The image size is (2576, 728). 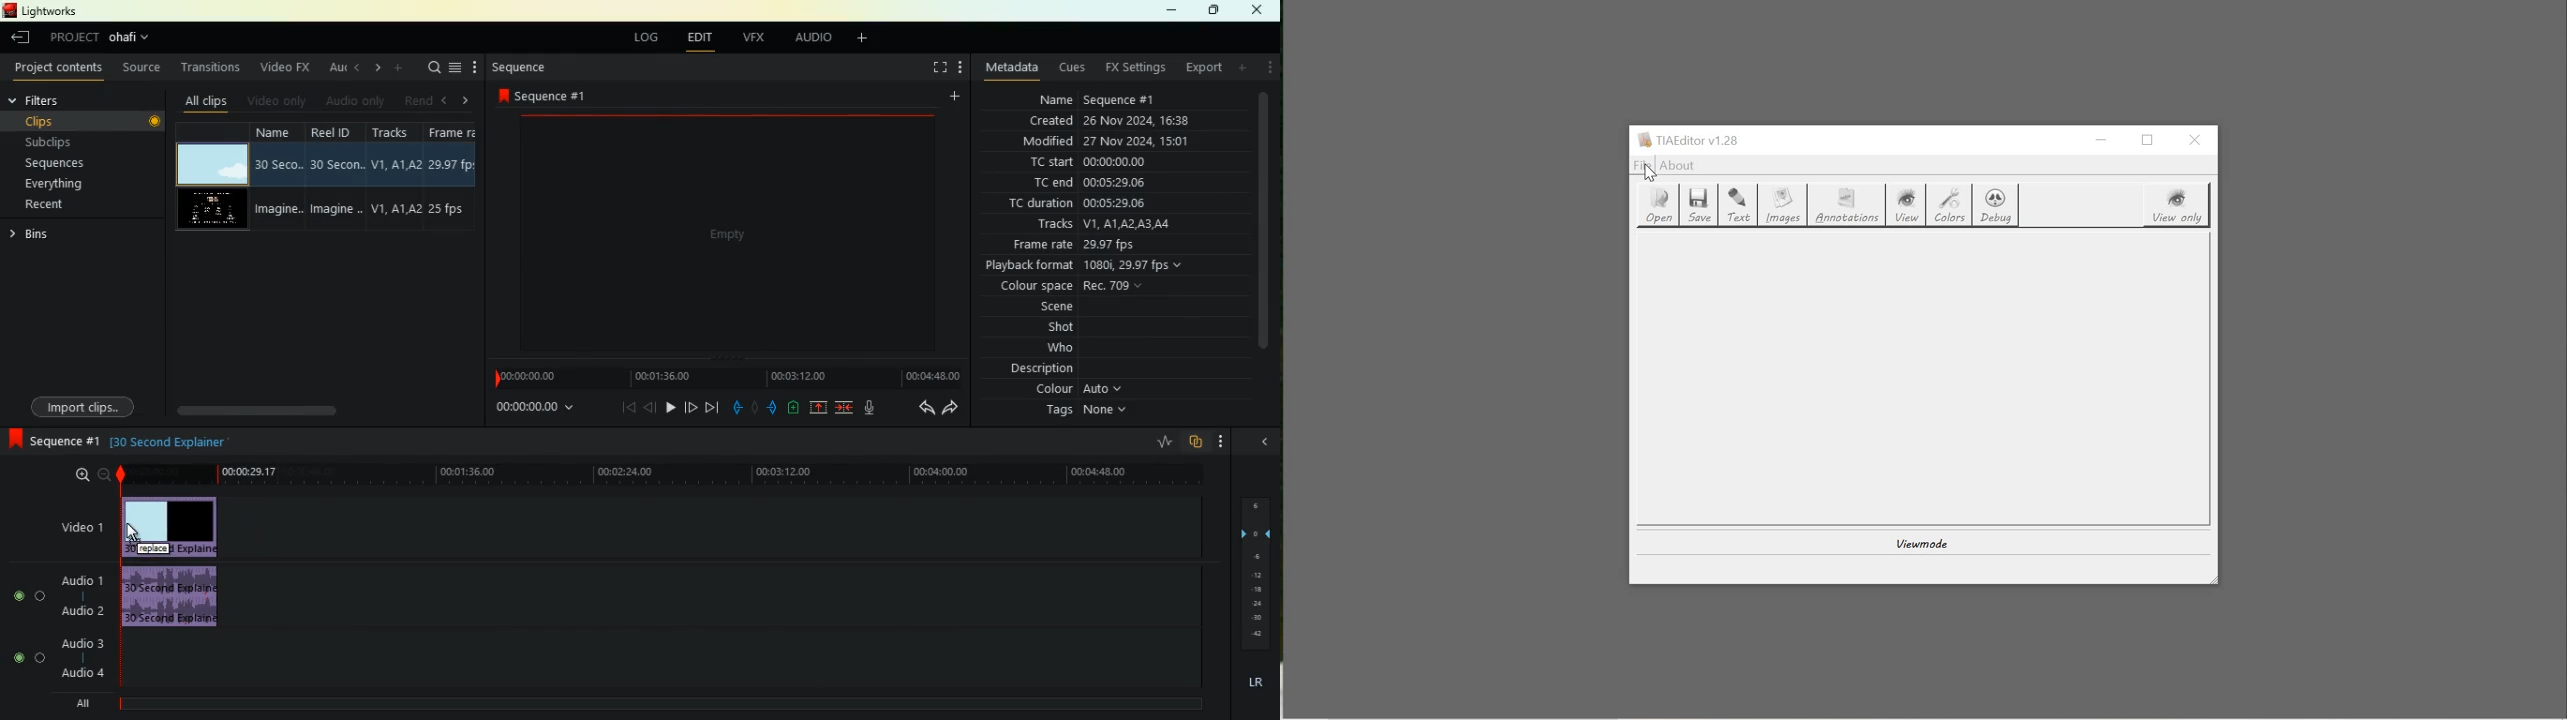 I want to click on fps, so click(x=458, y=176).